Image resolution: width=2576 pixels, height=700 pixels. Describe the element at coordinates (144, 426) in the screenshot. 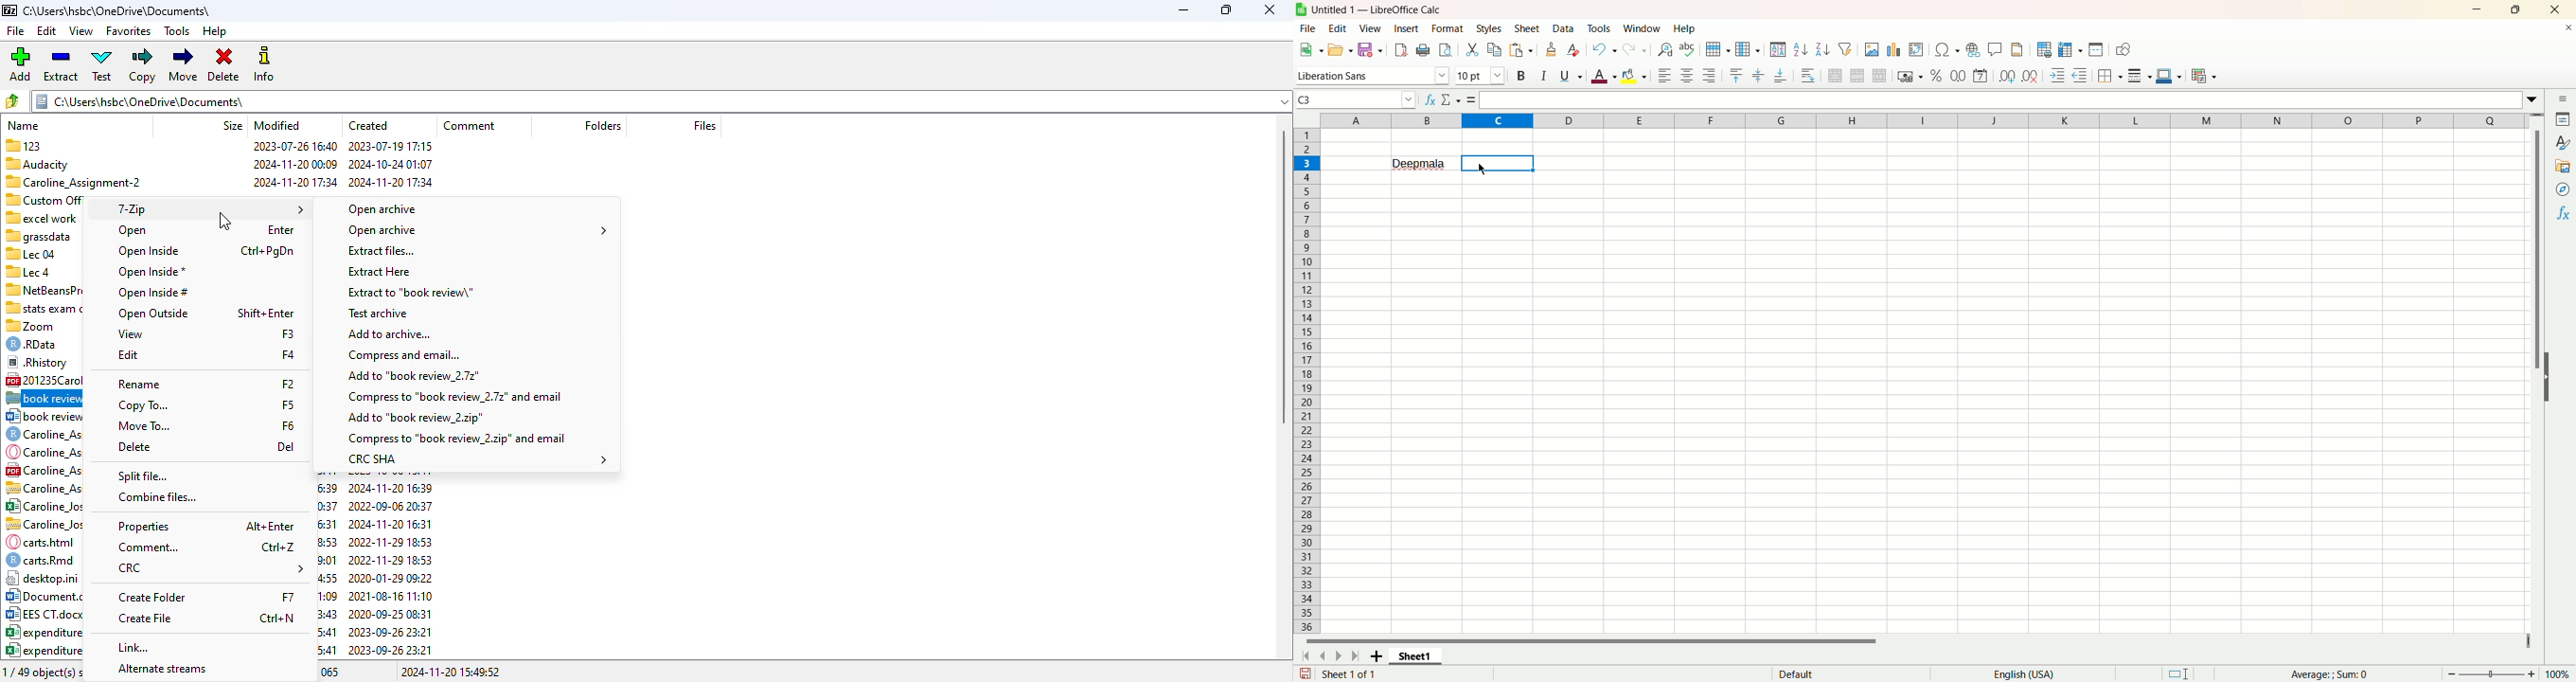

I see `move to` at that location.